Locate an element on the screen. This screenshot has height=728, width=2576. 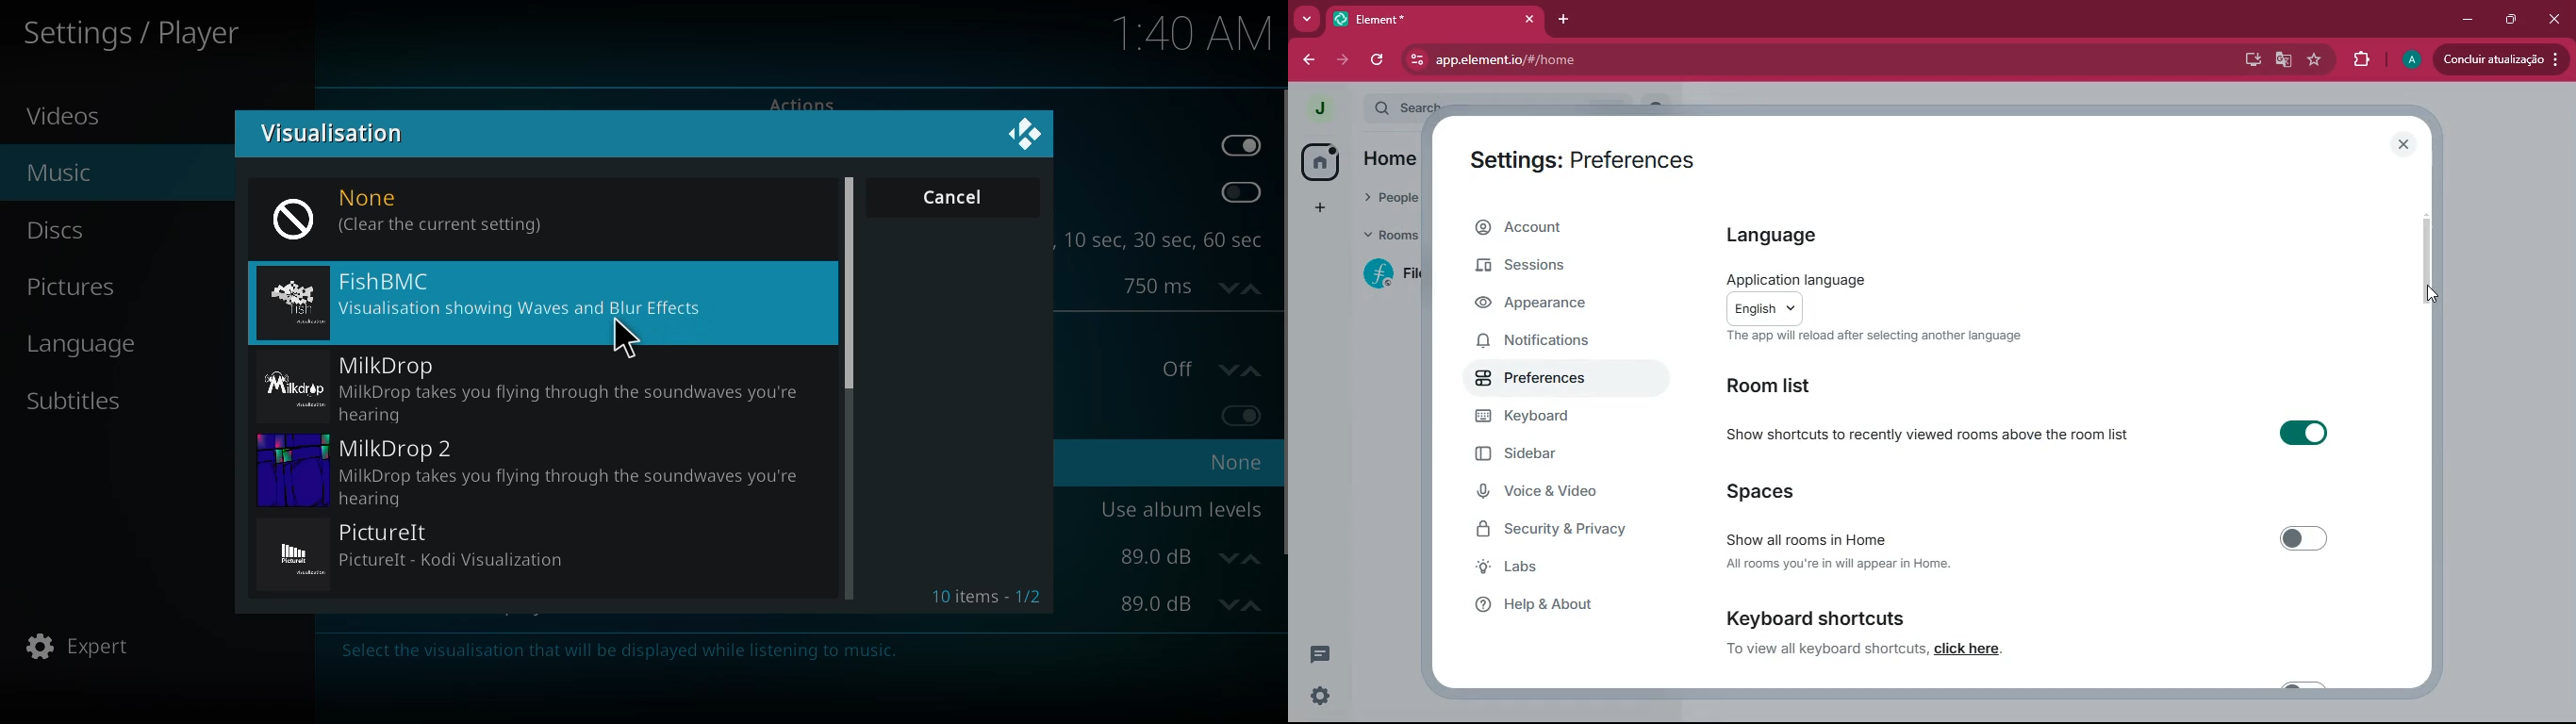
cursor is located at coordinates (2421, 295).